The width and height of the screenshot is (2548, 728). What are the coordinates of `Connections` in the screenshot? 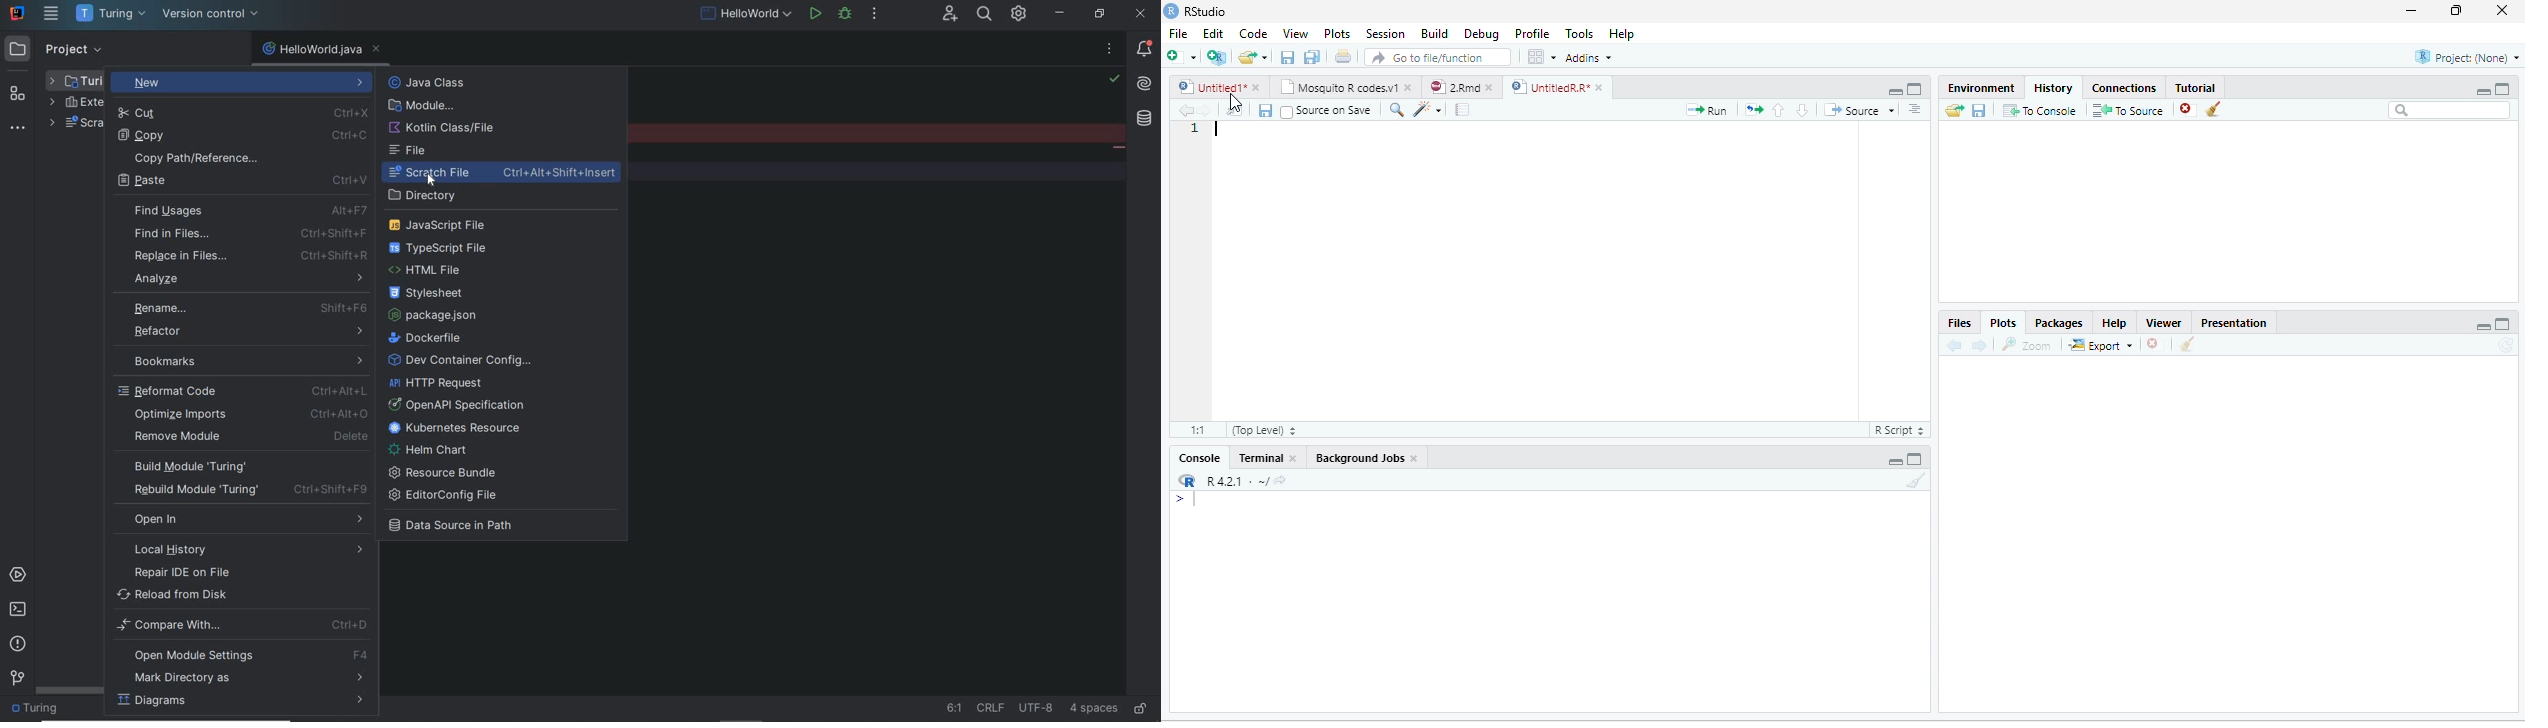 It's located at (2125, 87).